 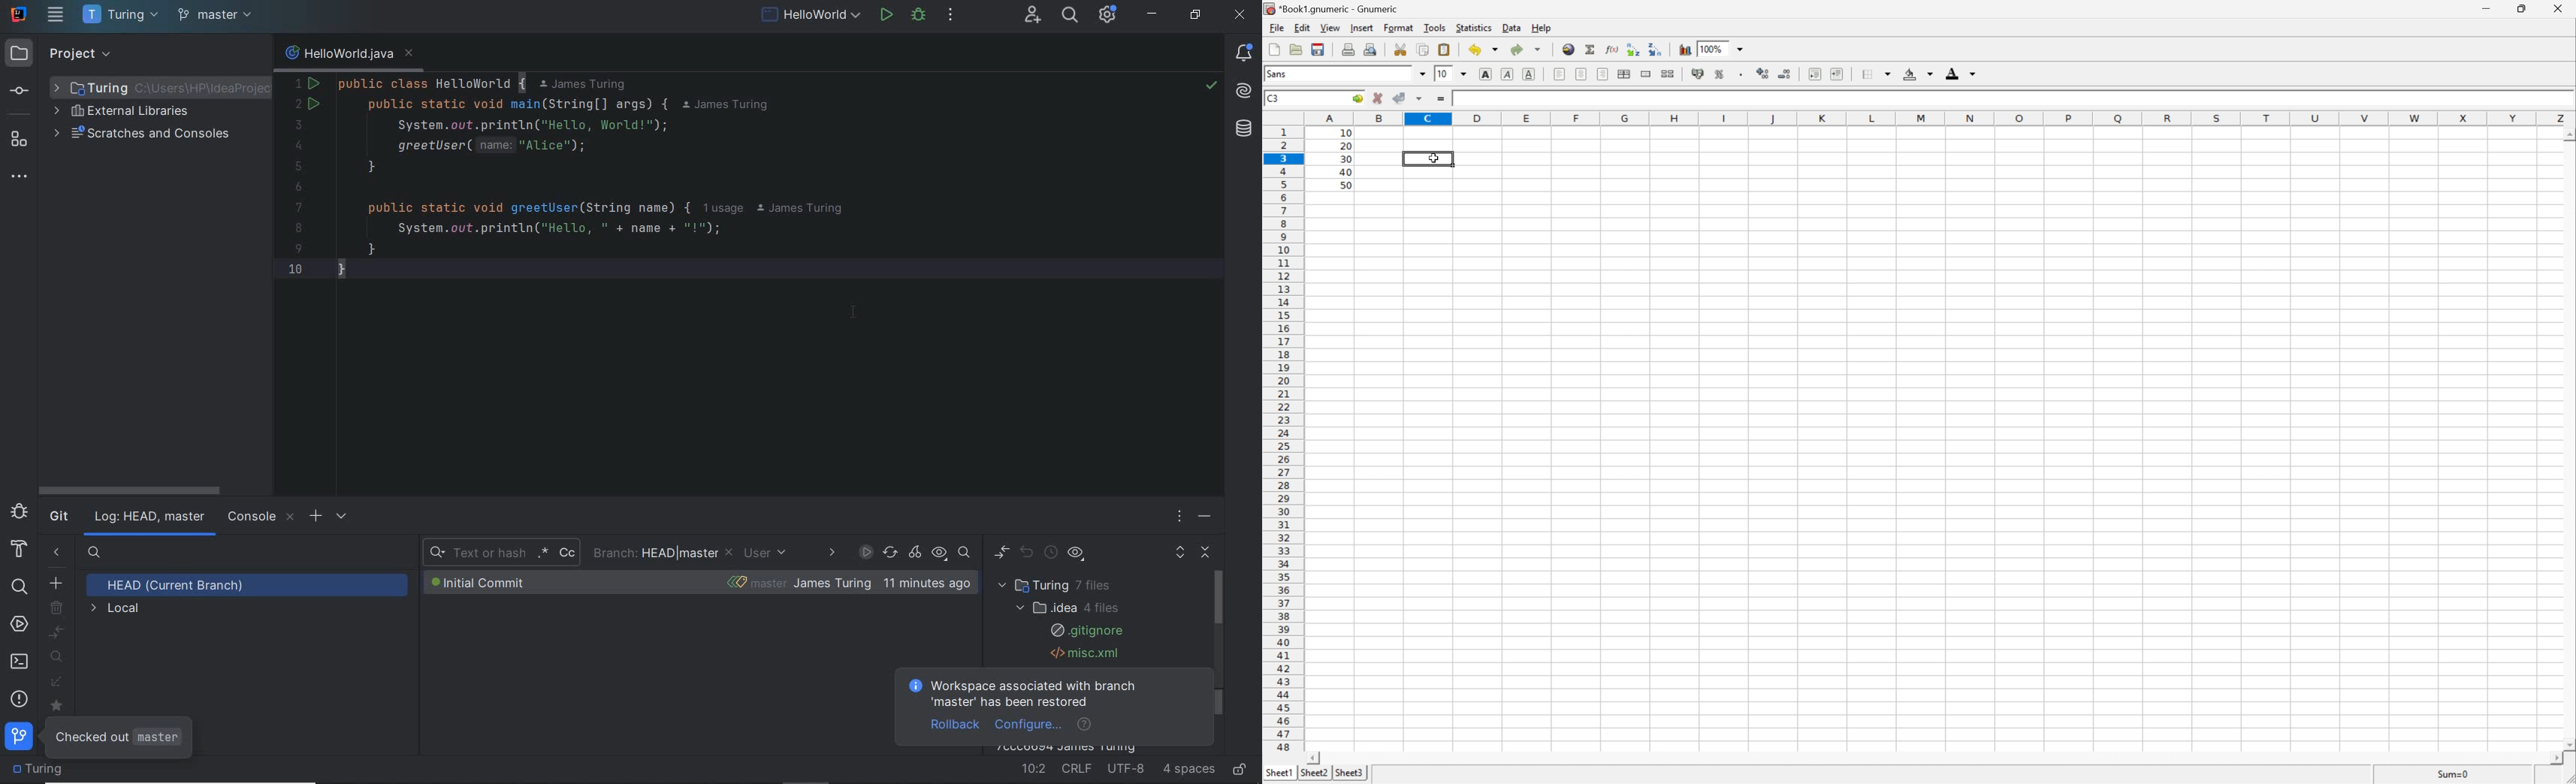 I want to click on Close, so click(x=2557, y=8).